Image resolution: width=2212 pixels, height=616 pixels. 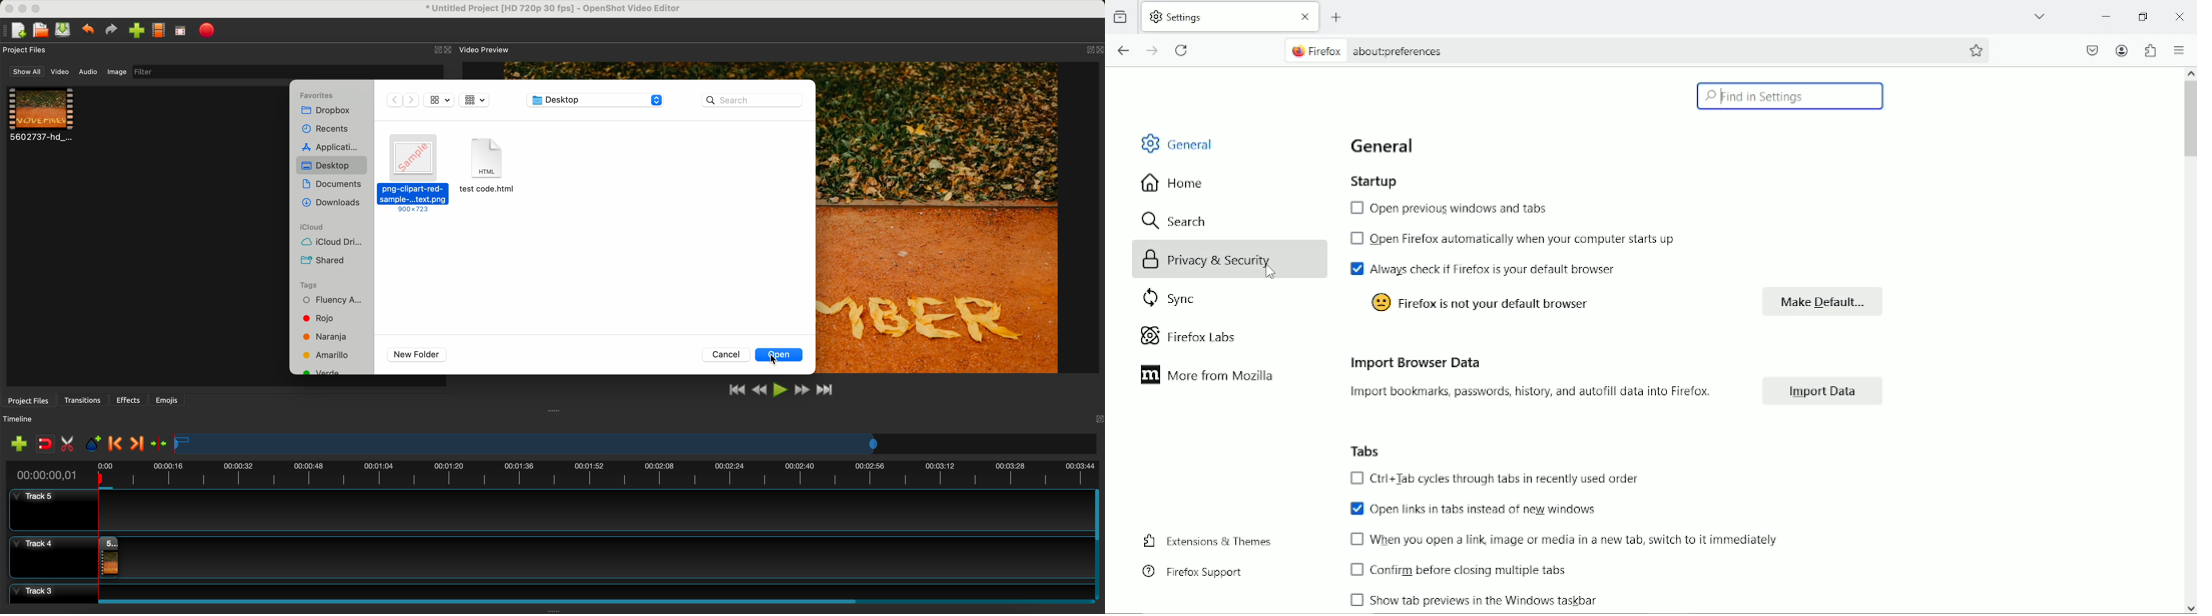 What do you see at coordinates (89, 71) in the screenshot?
I see `audio` at bounding box center [89, 71].